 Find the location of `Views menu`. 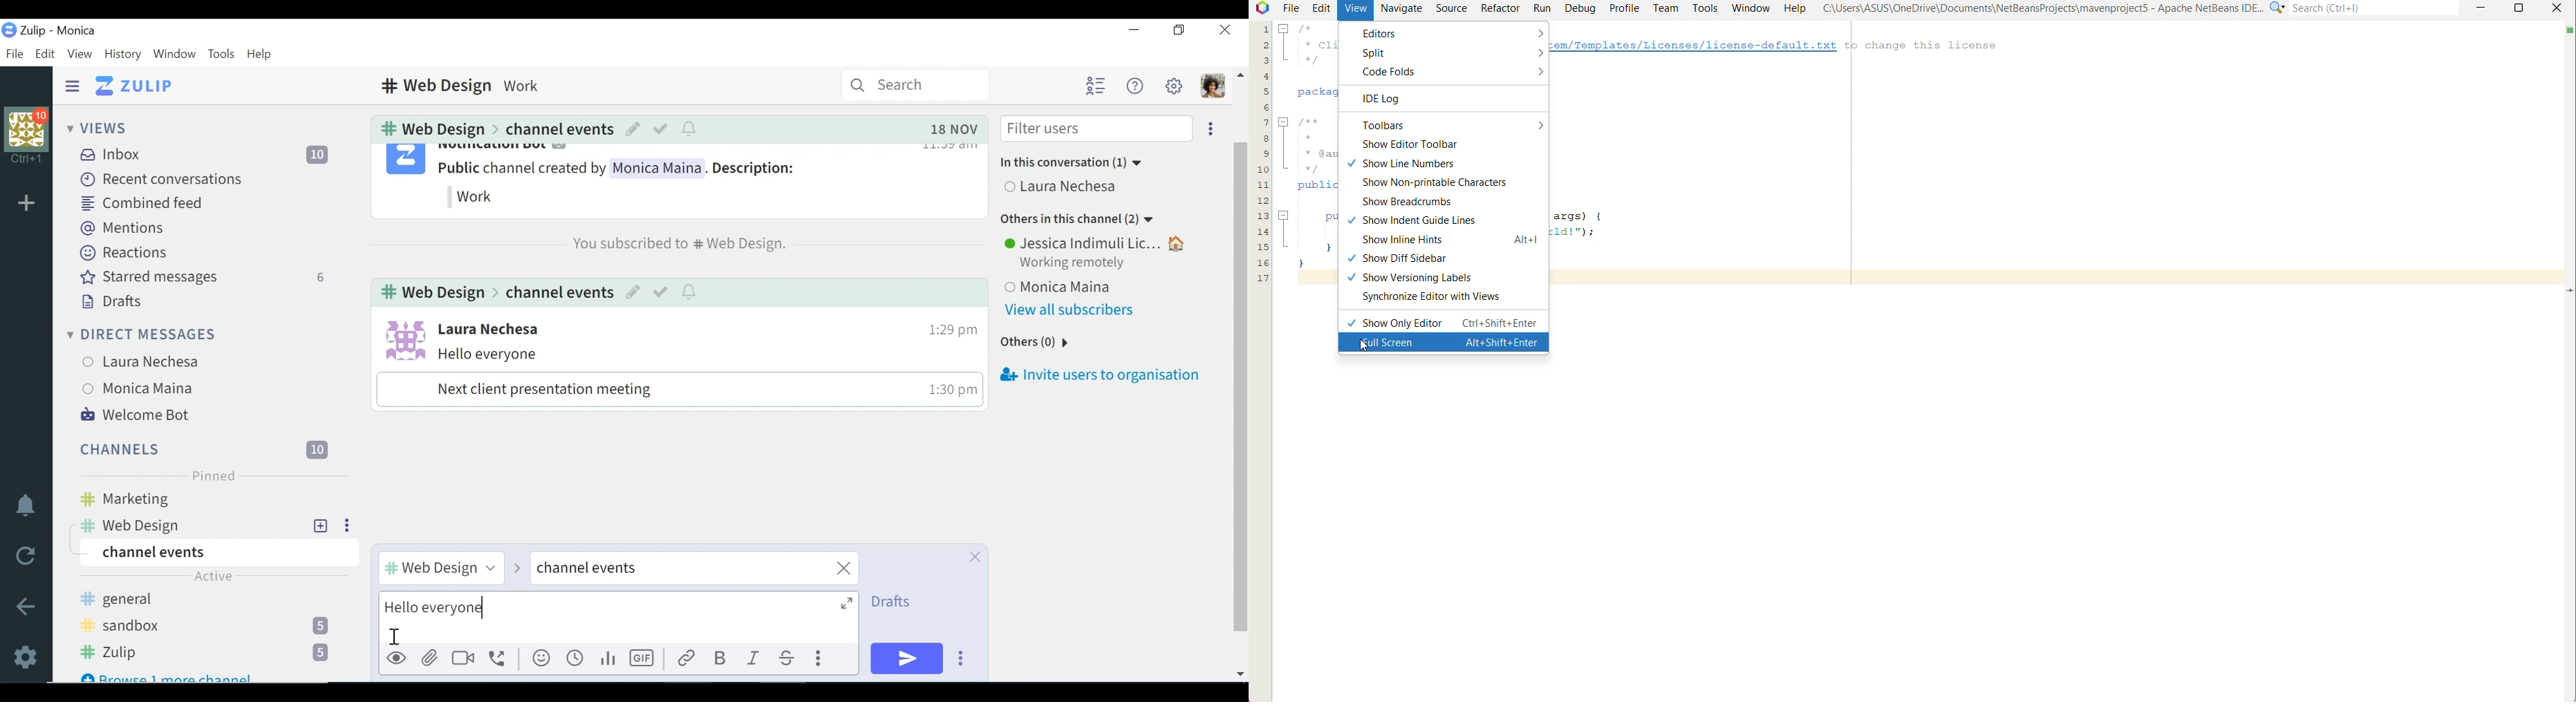

Views menu is located at coordinates (100, 127).